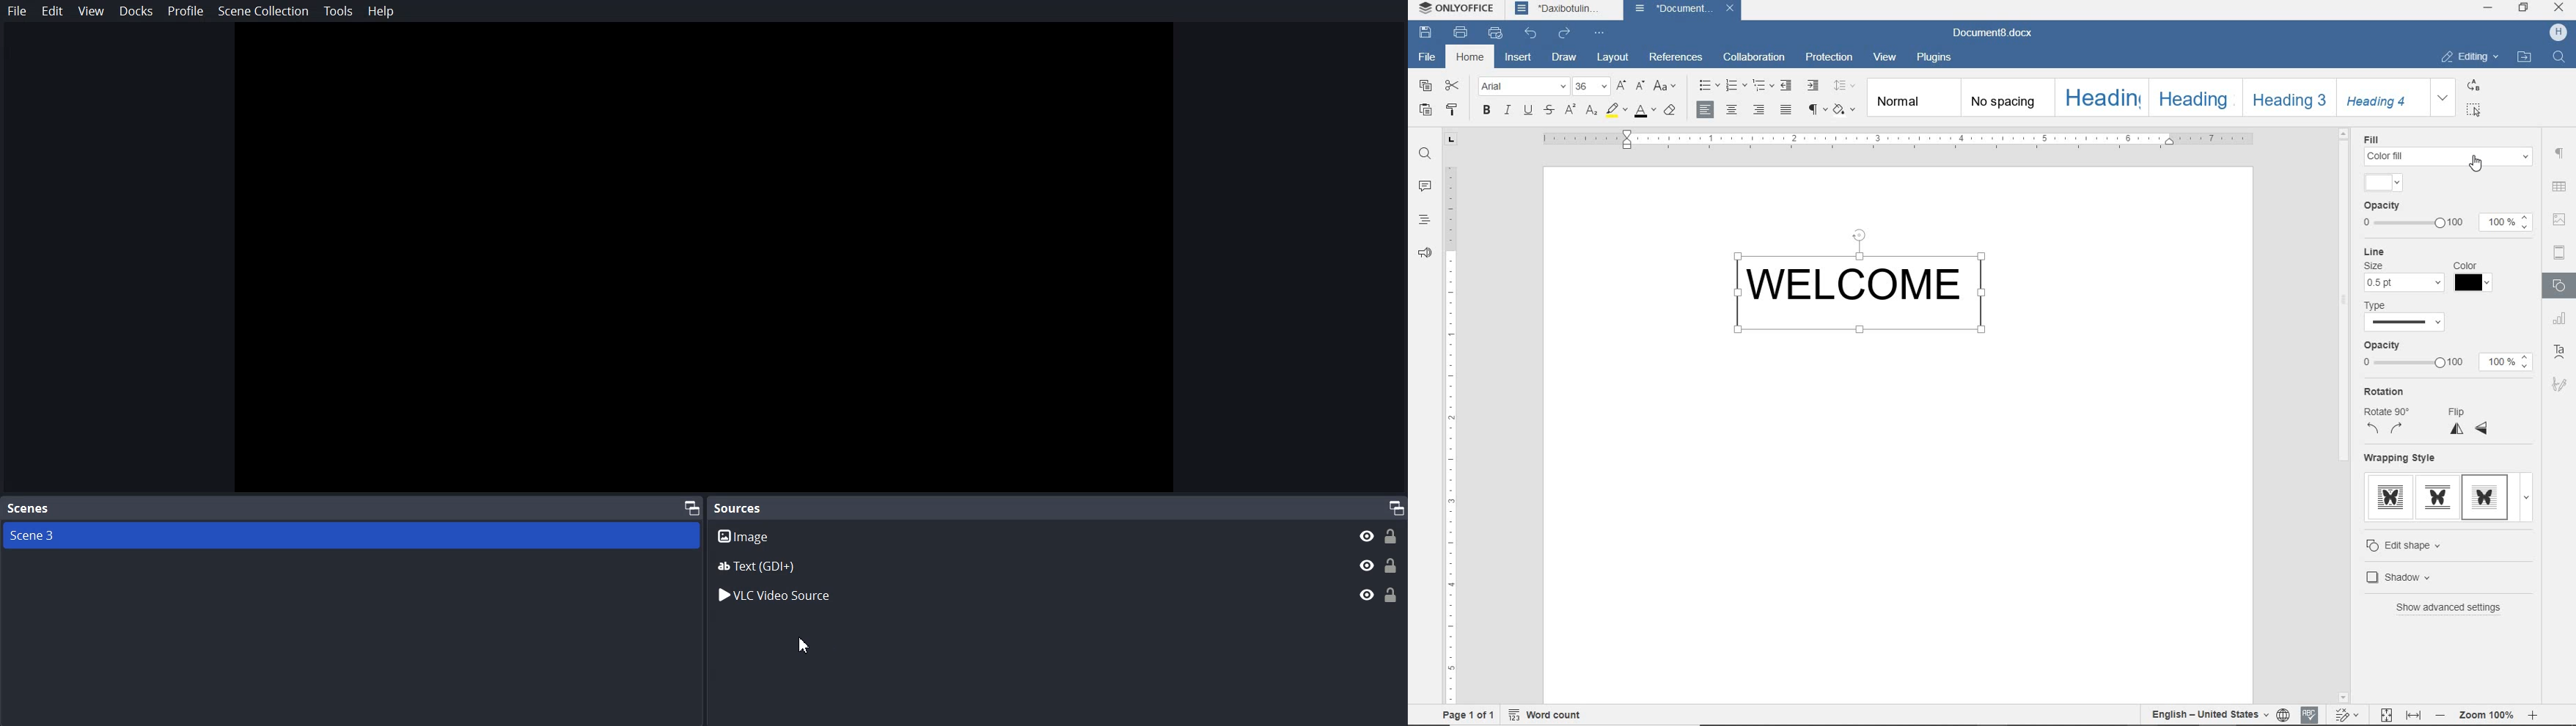  Describe the element at coordinates (2561, 252) in the screenshot. I see `HEADER & FOOTER` at that location.